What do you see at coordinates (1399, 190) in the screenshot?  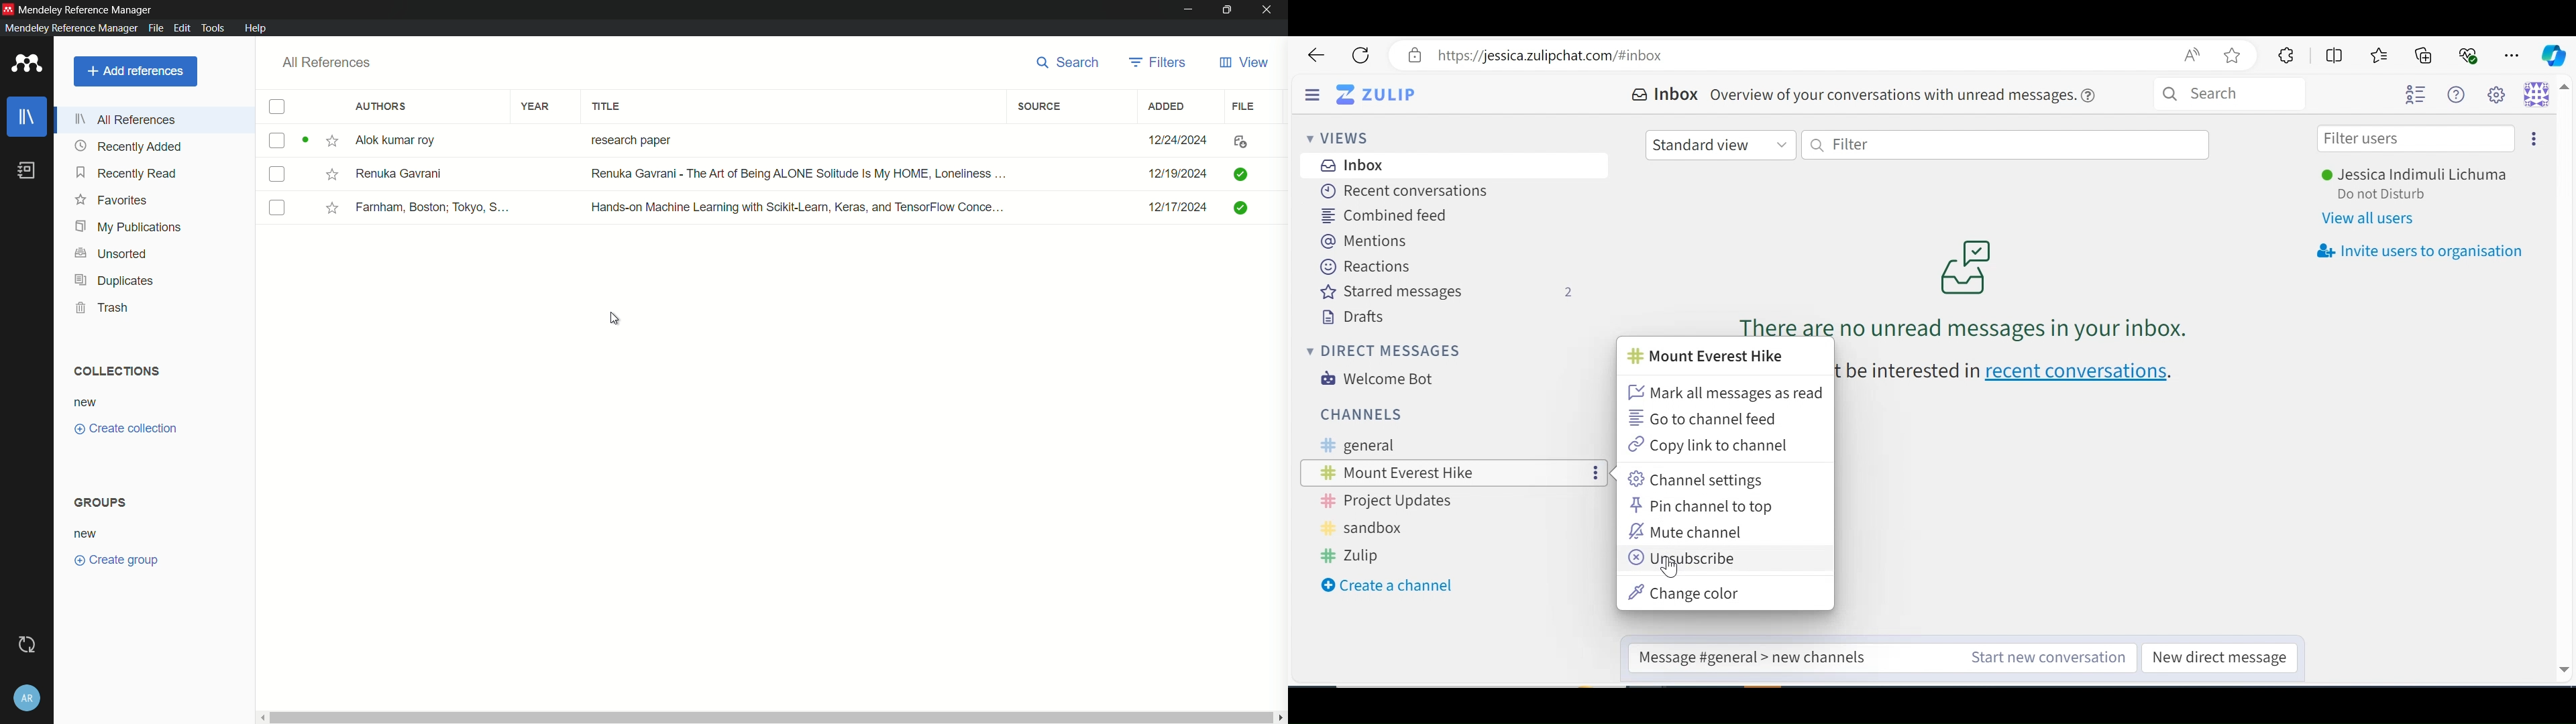 I see `Recent Conversations` at bounding box center [1399, 190].